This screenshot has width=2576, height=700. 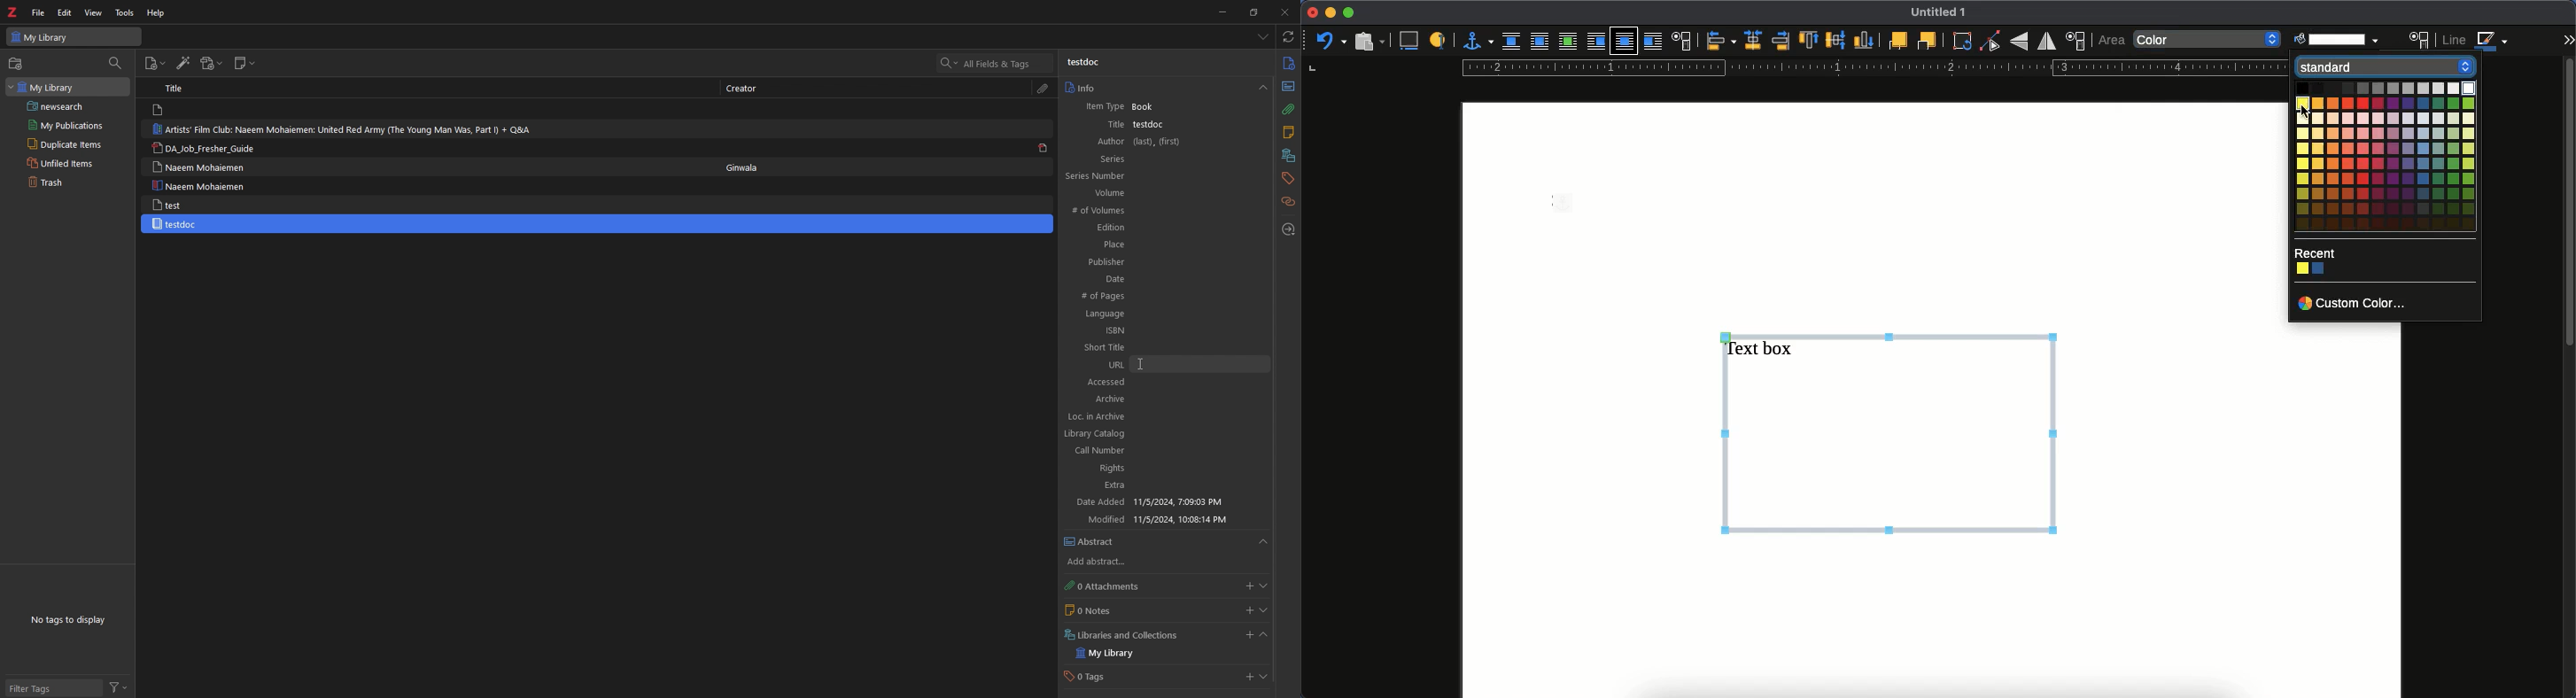 I want to click on show, so click(x=1265, y=611).